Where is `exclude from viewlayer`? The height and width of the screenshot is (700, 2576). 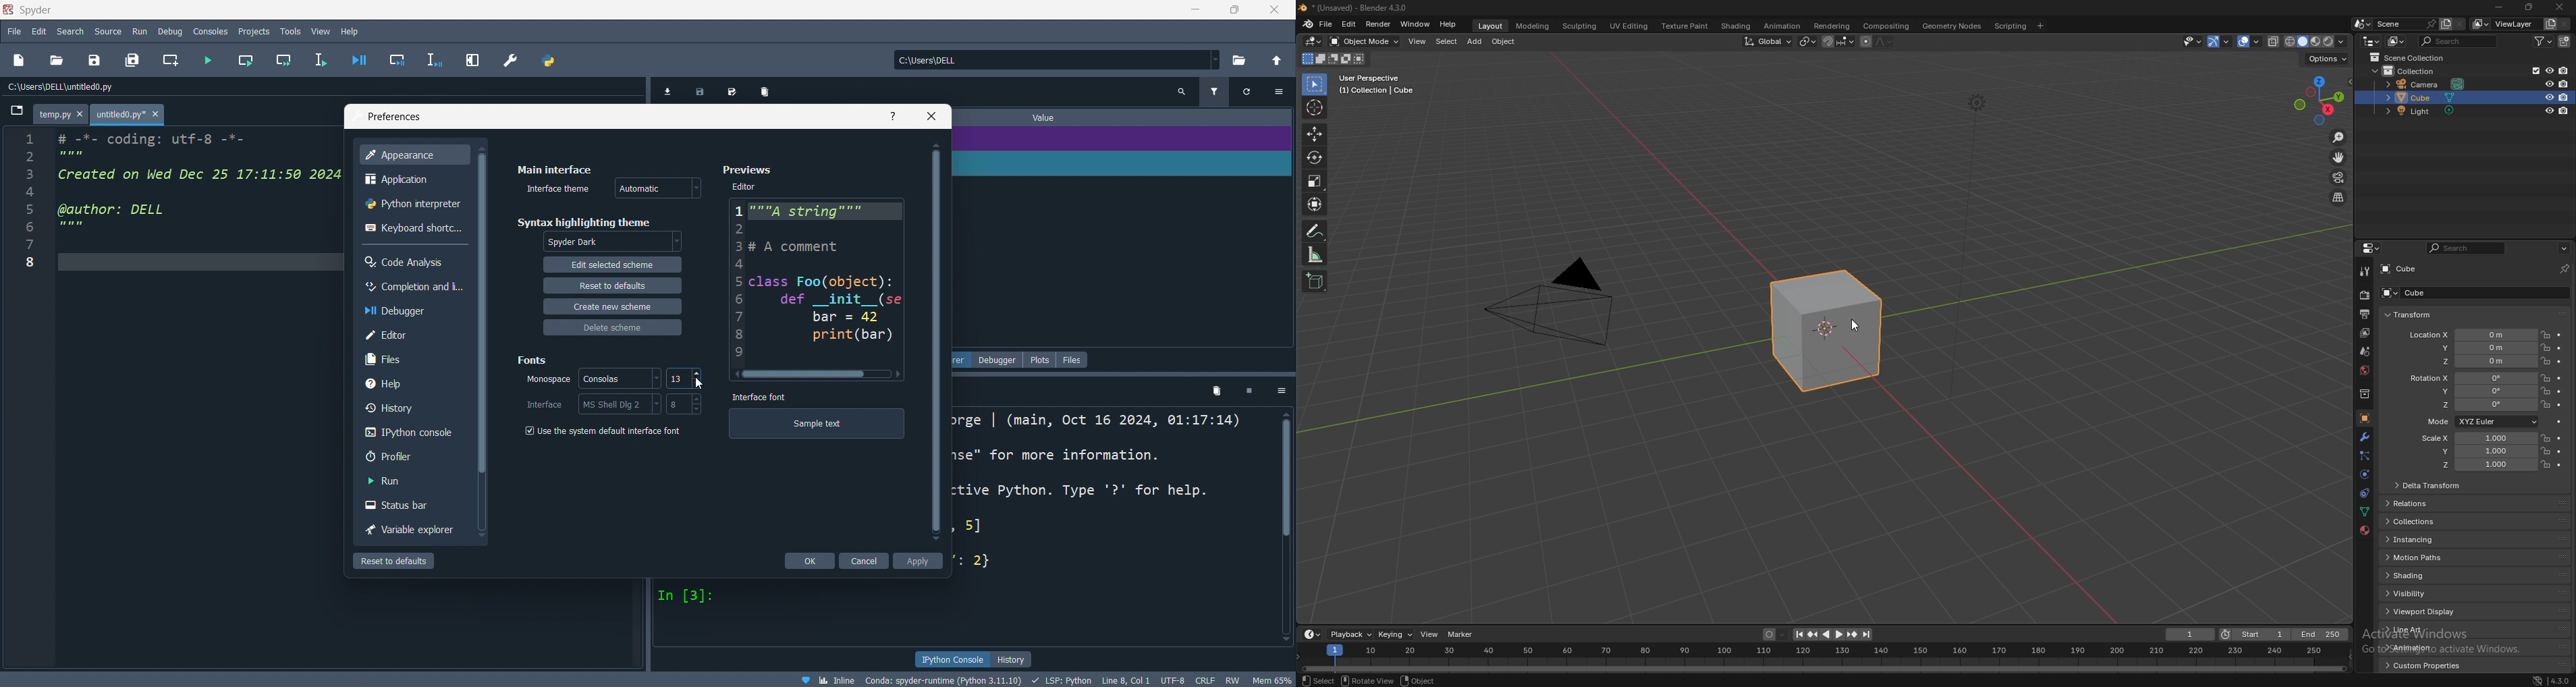
exclude from viewlayer is located at coordinates (2533, 71).